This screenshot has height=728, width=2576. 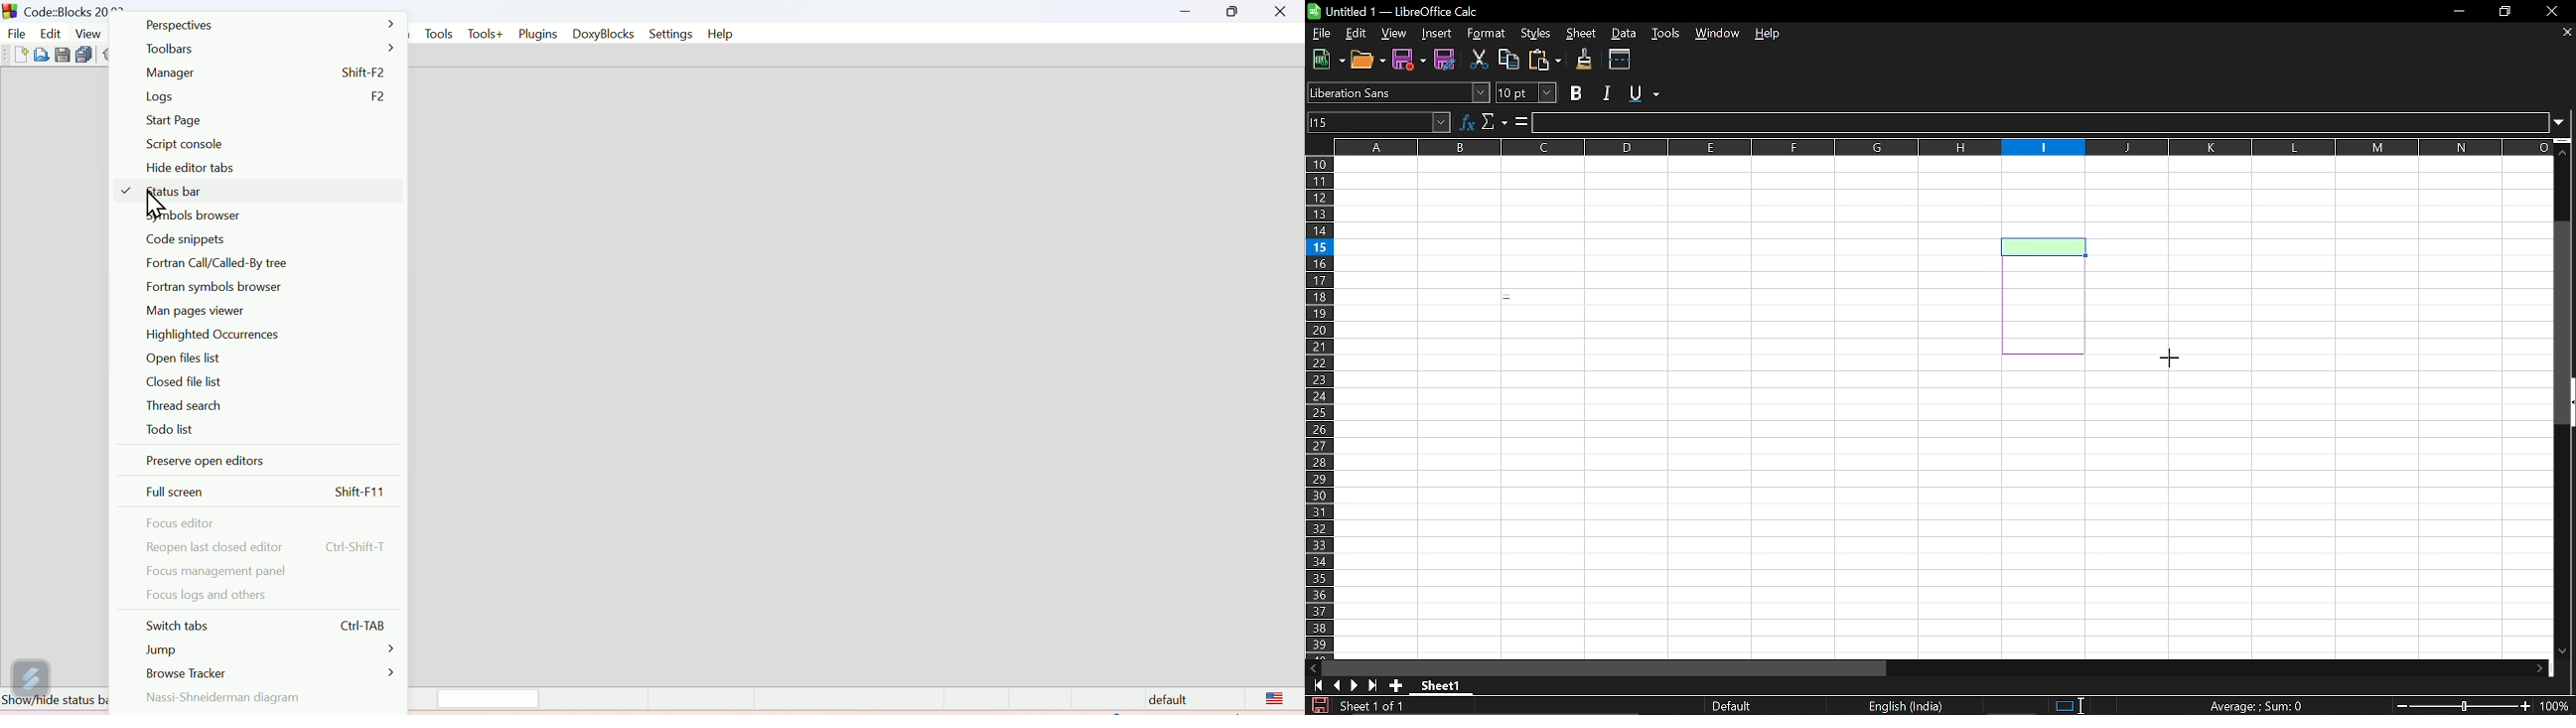 I want to click on Bold, so click(x=1577, y=92).